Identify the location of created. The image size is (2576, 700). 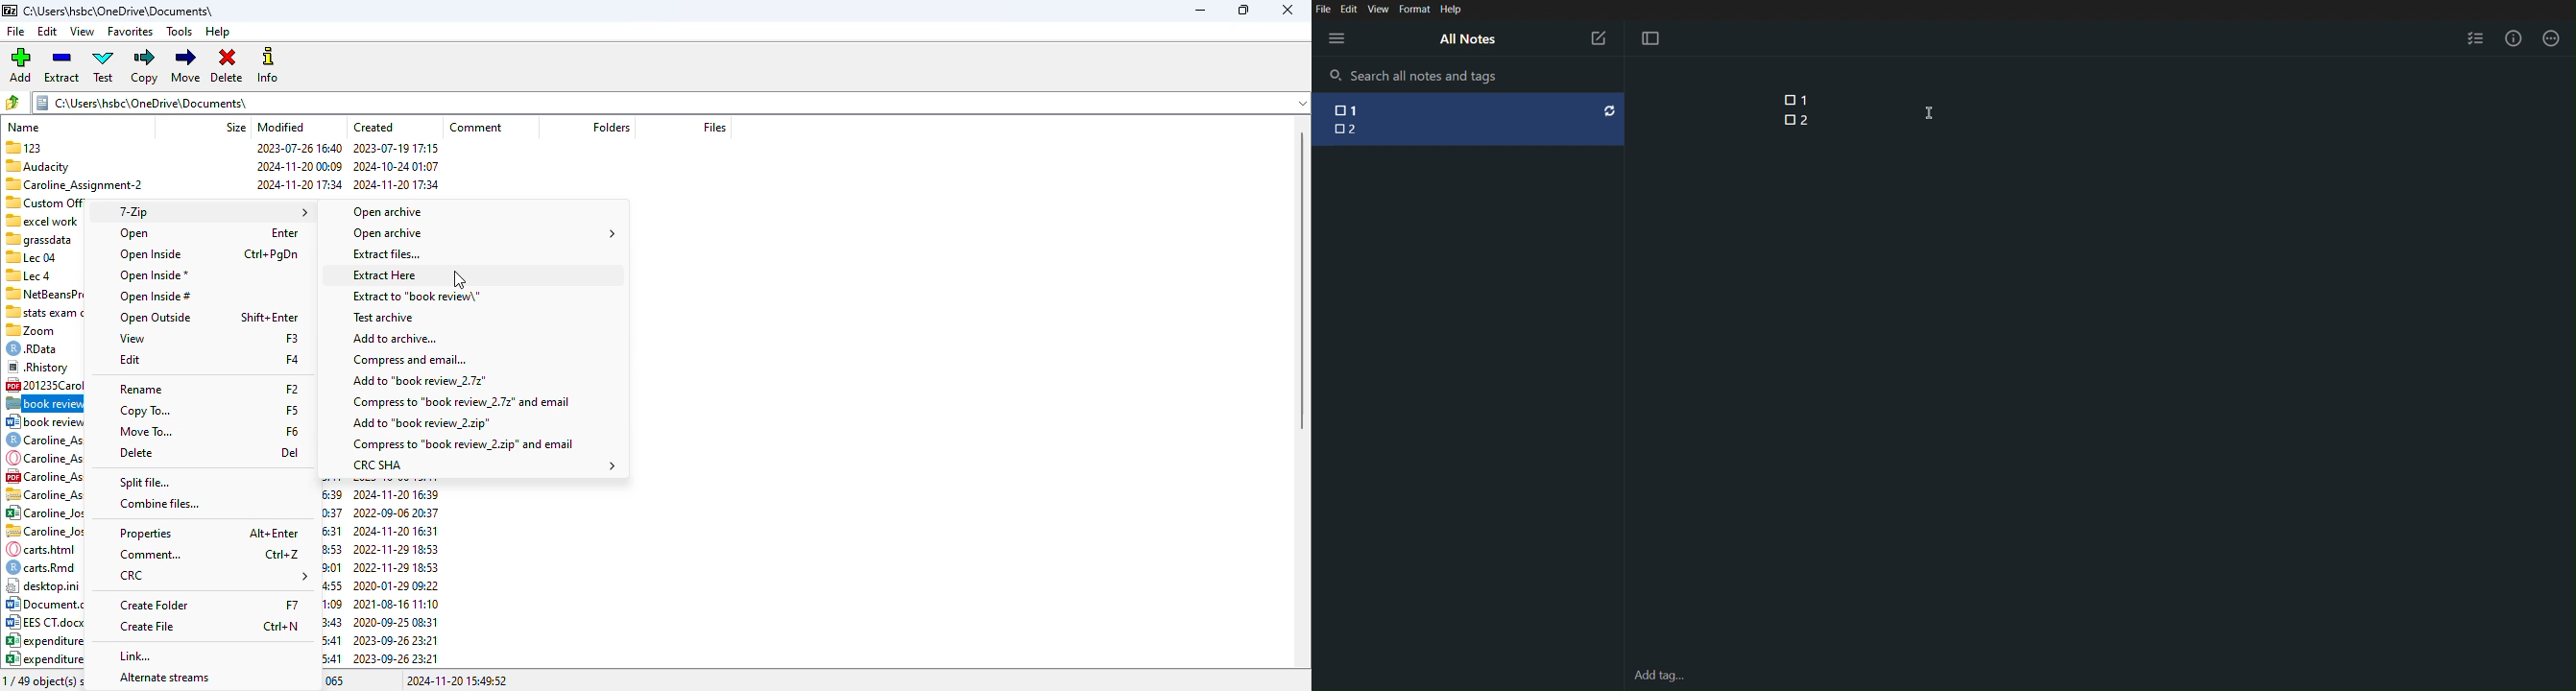
(373, 127).